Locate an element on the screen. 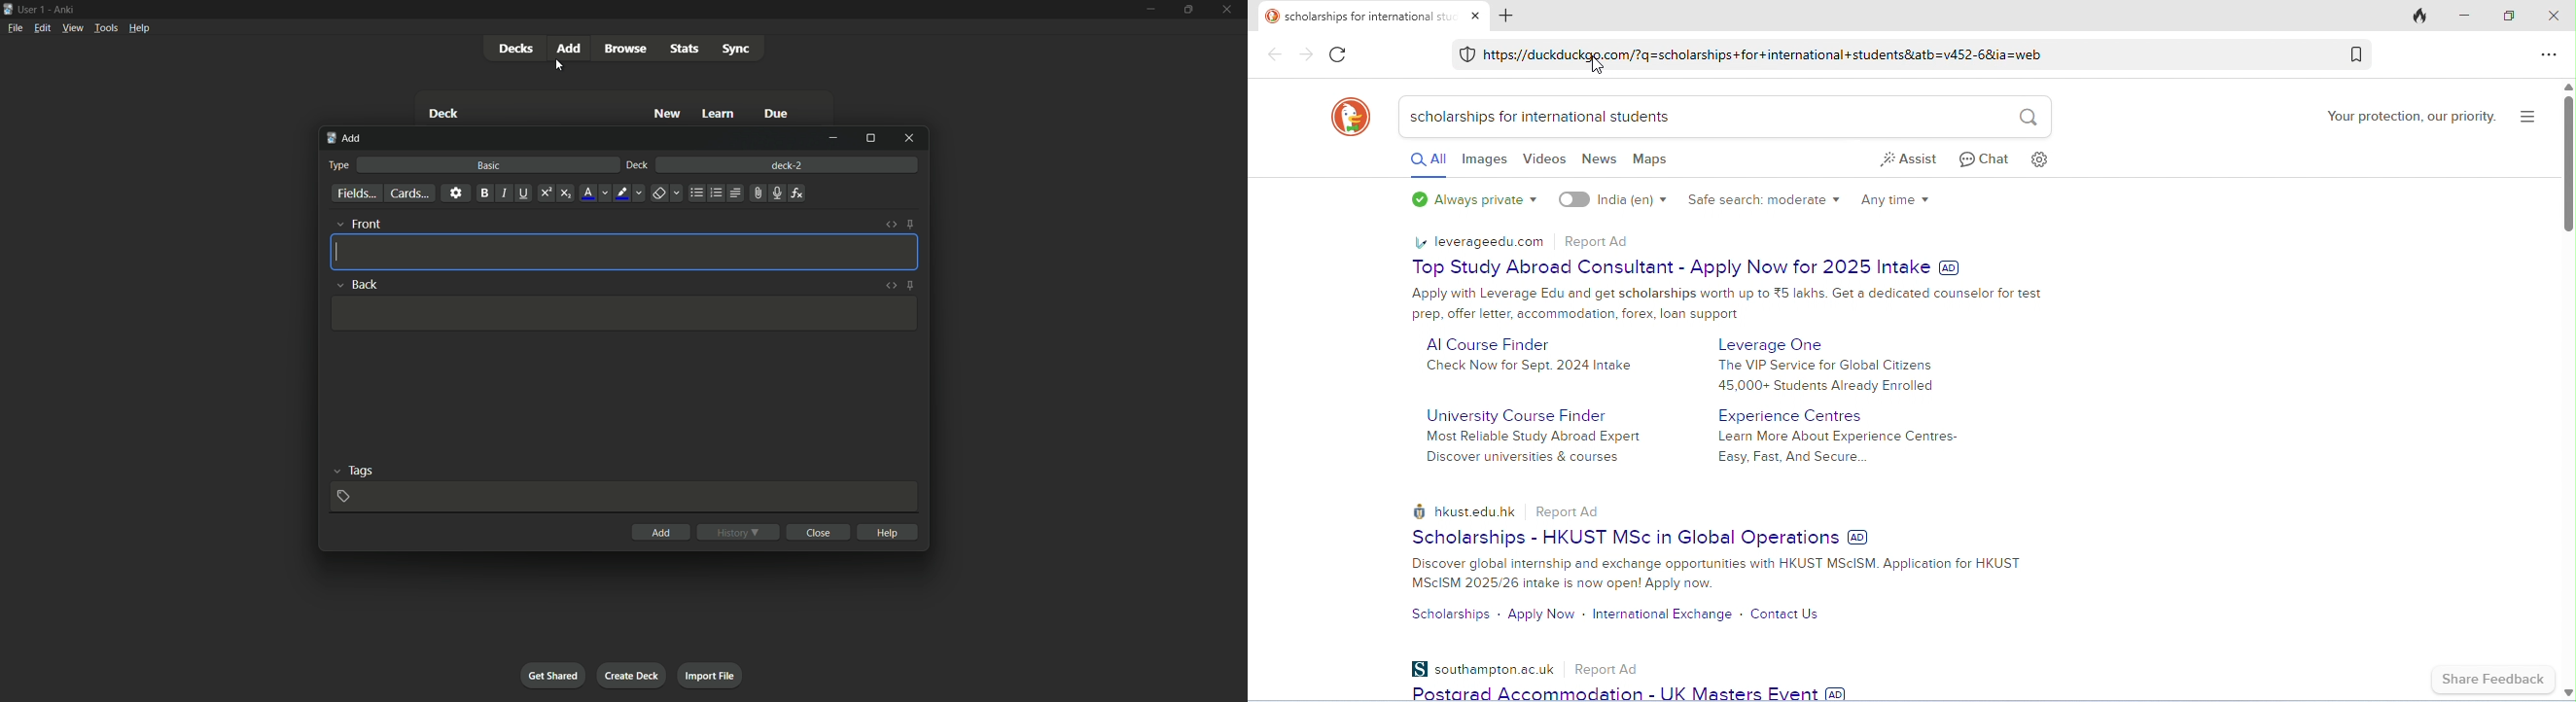 The height and width of the screenshot is (728, 2576). italic is located at coordinates (503, 194).